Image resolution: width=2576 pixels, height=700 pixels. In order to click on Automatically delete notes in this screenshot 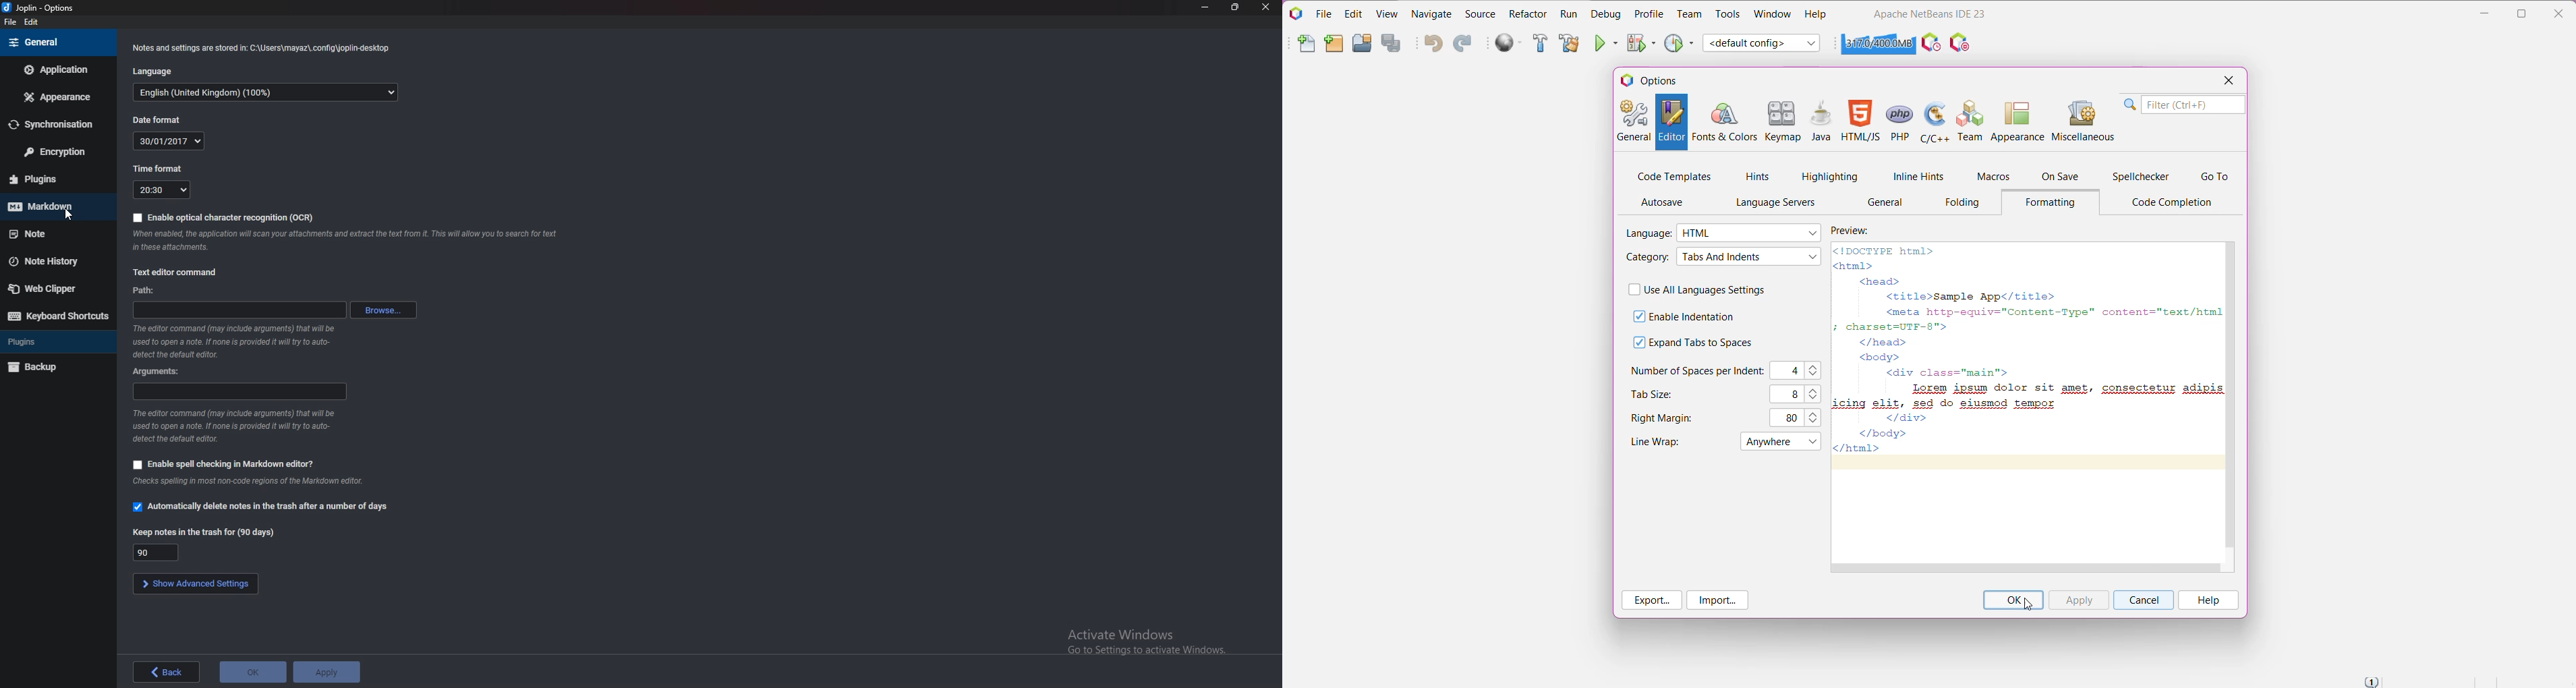, I will do `click(262, 507)`.